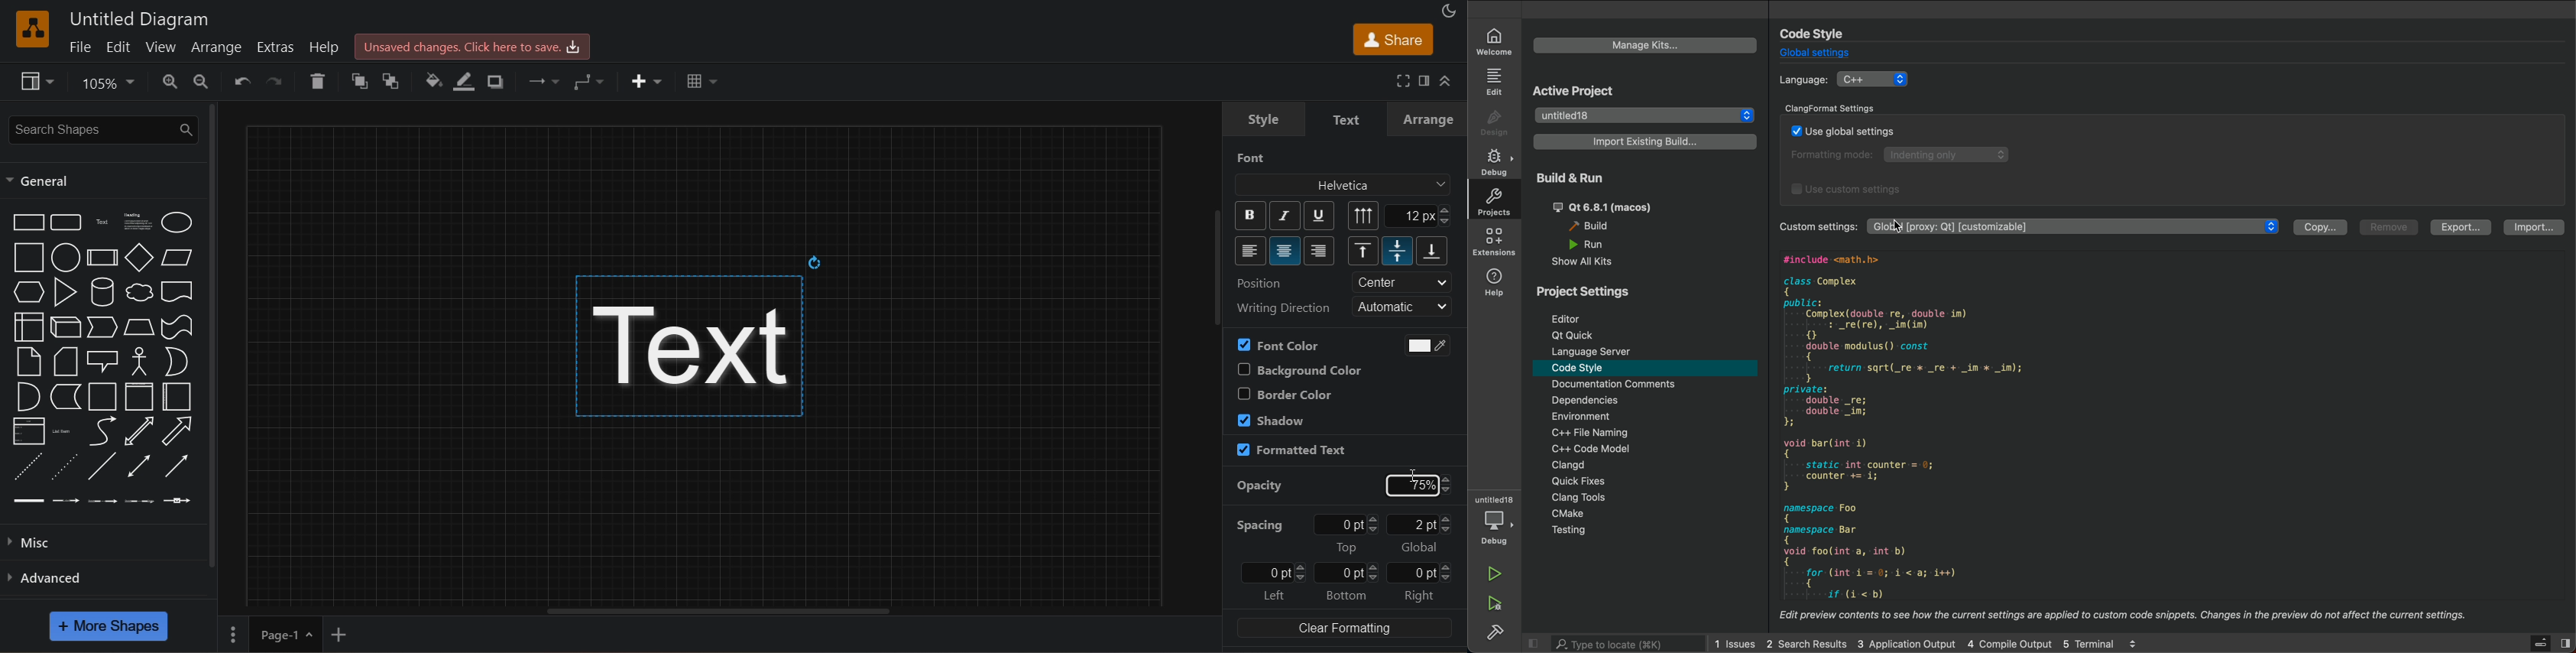 This screenshot has width=2576, height=672. I want to click on Dependencies , so click(1606, 401).